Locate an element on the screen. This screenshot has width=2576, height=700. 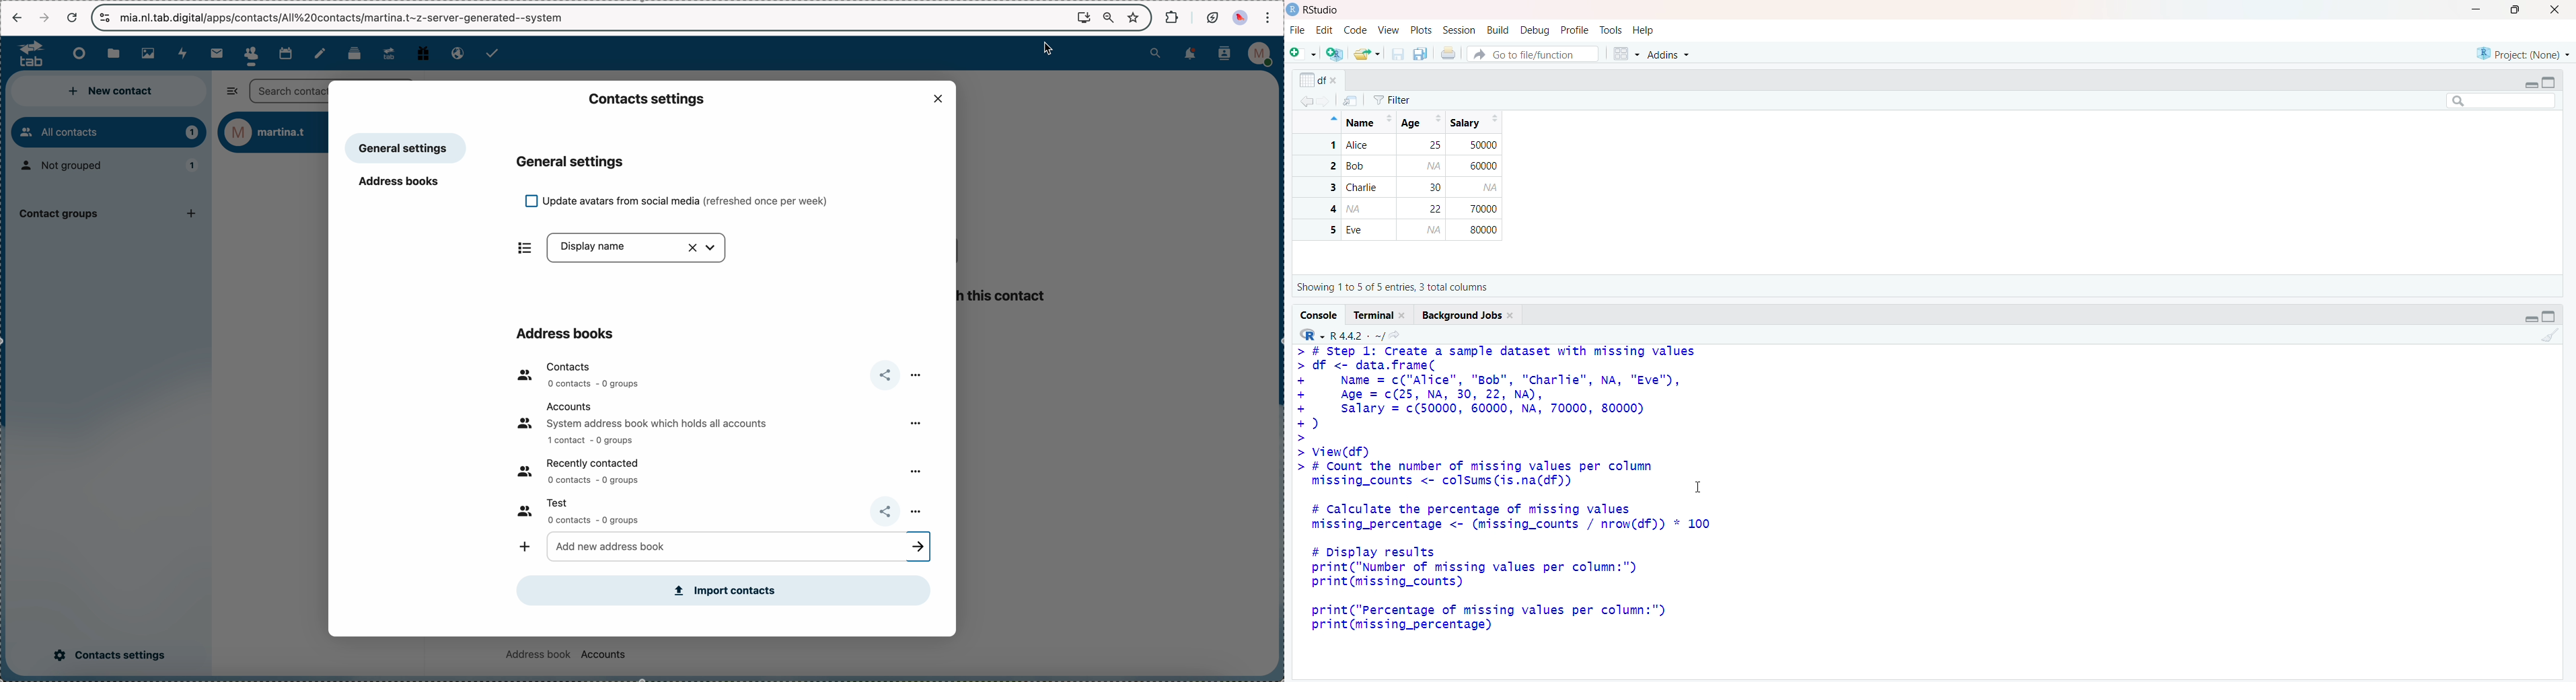
calendar is located at coordinates (285, 52).